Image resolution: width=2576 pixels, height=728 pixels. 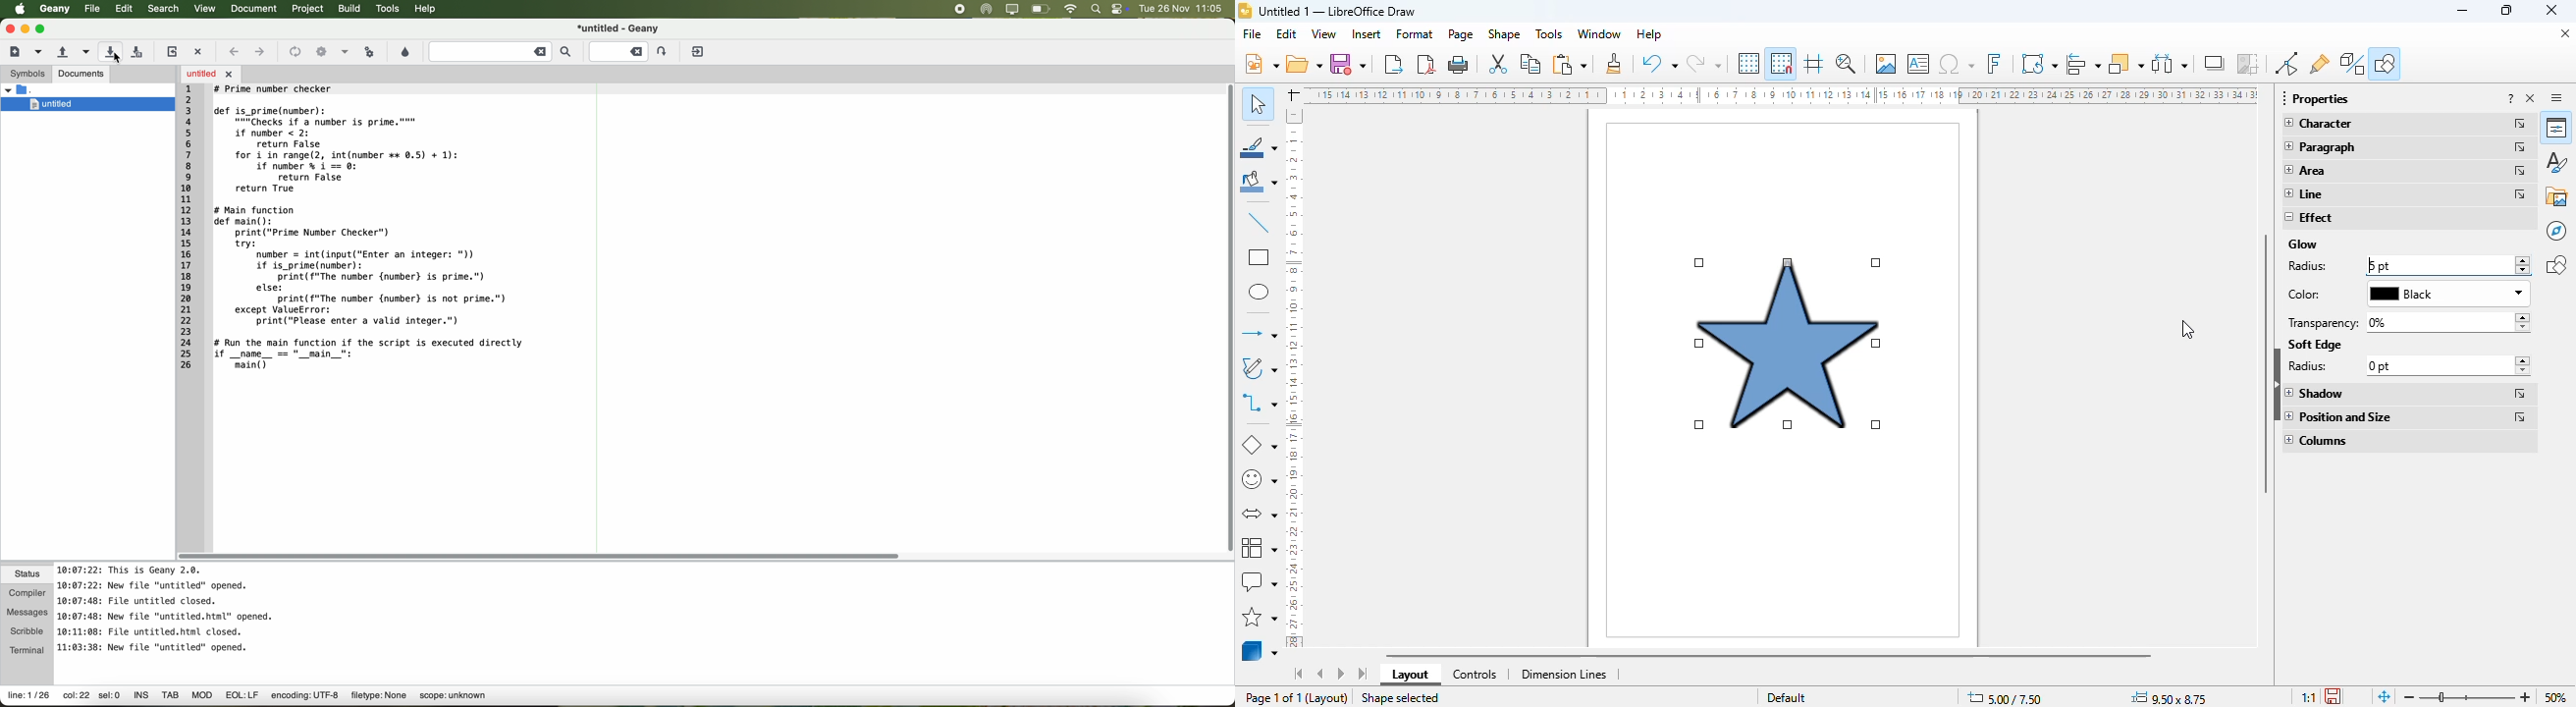 I want to click on more options, so click(x=2522, y=147).